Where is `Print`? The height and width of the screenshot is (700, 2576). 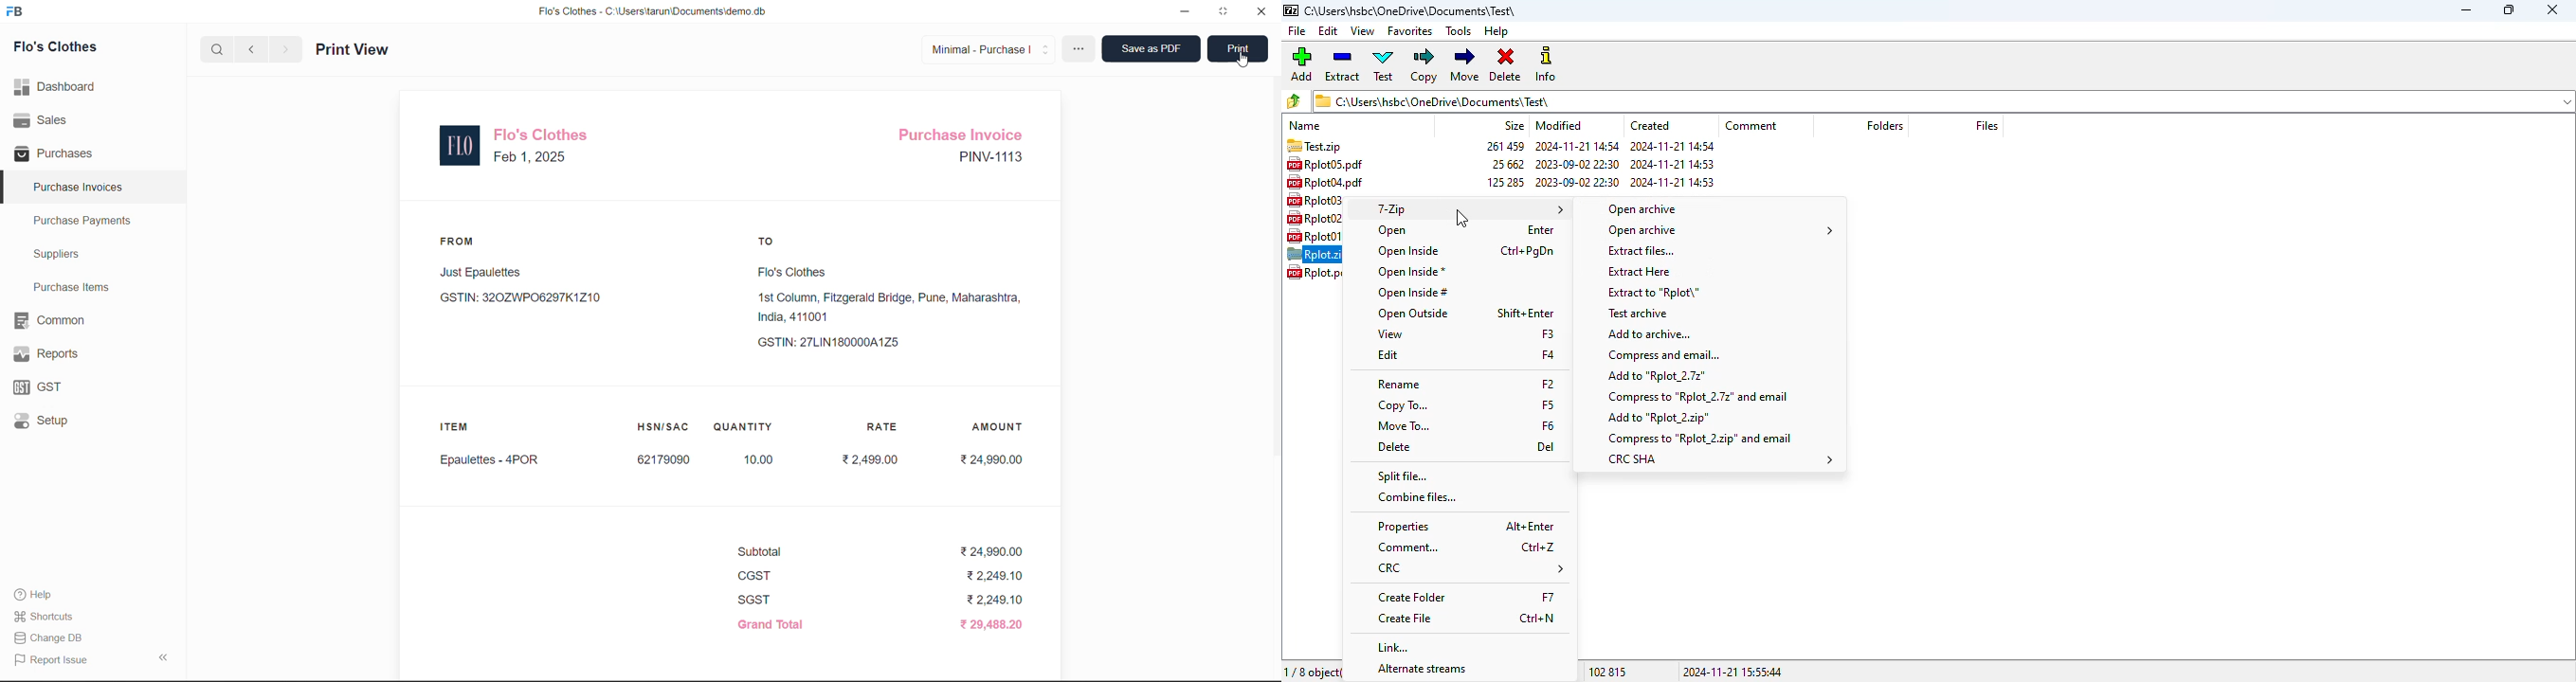 Print is located at coordinates (1238, 46).